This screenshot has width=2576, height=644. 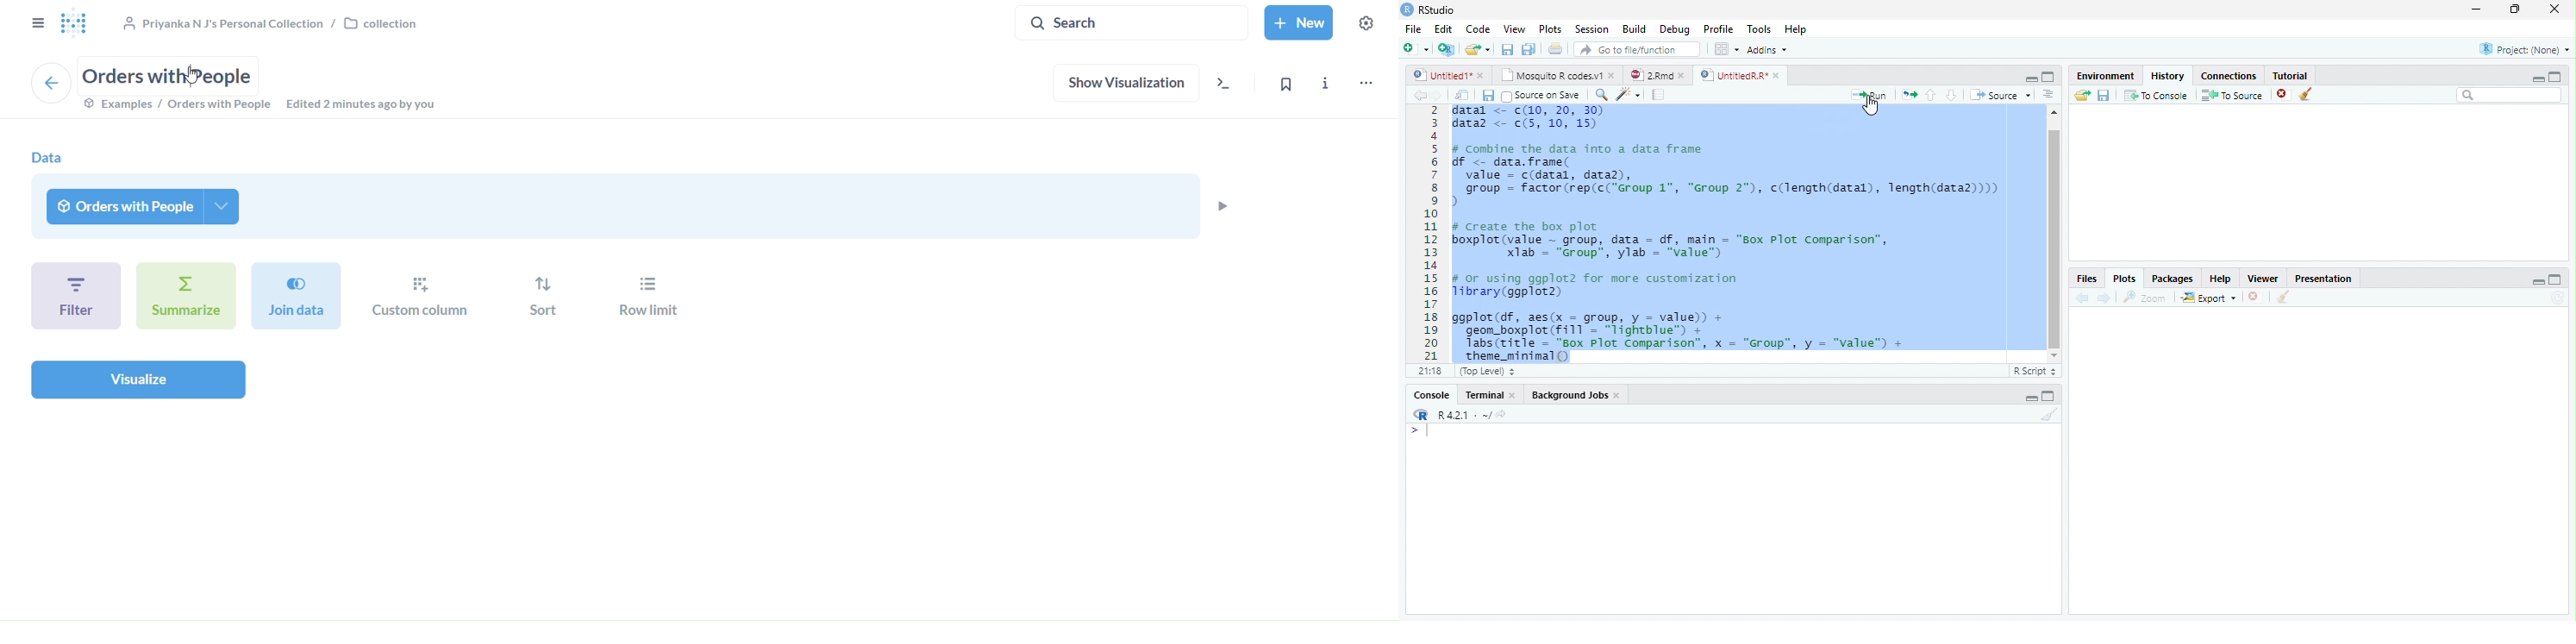 I want to click on View the current working directory, so click(x=1501, y=414).